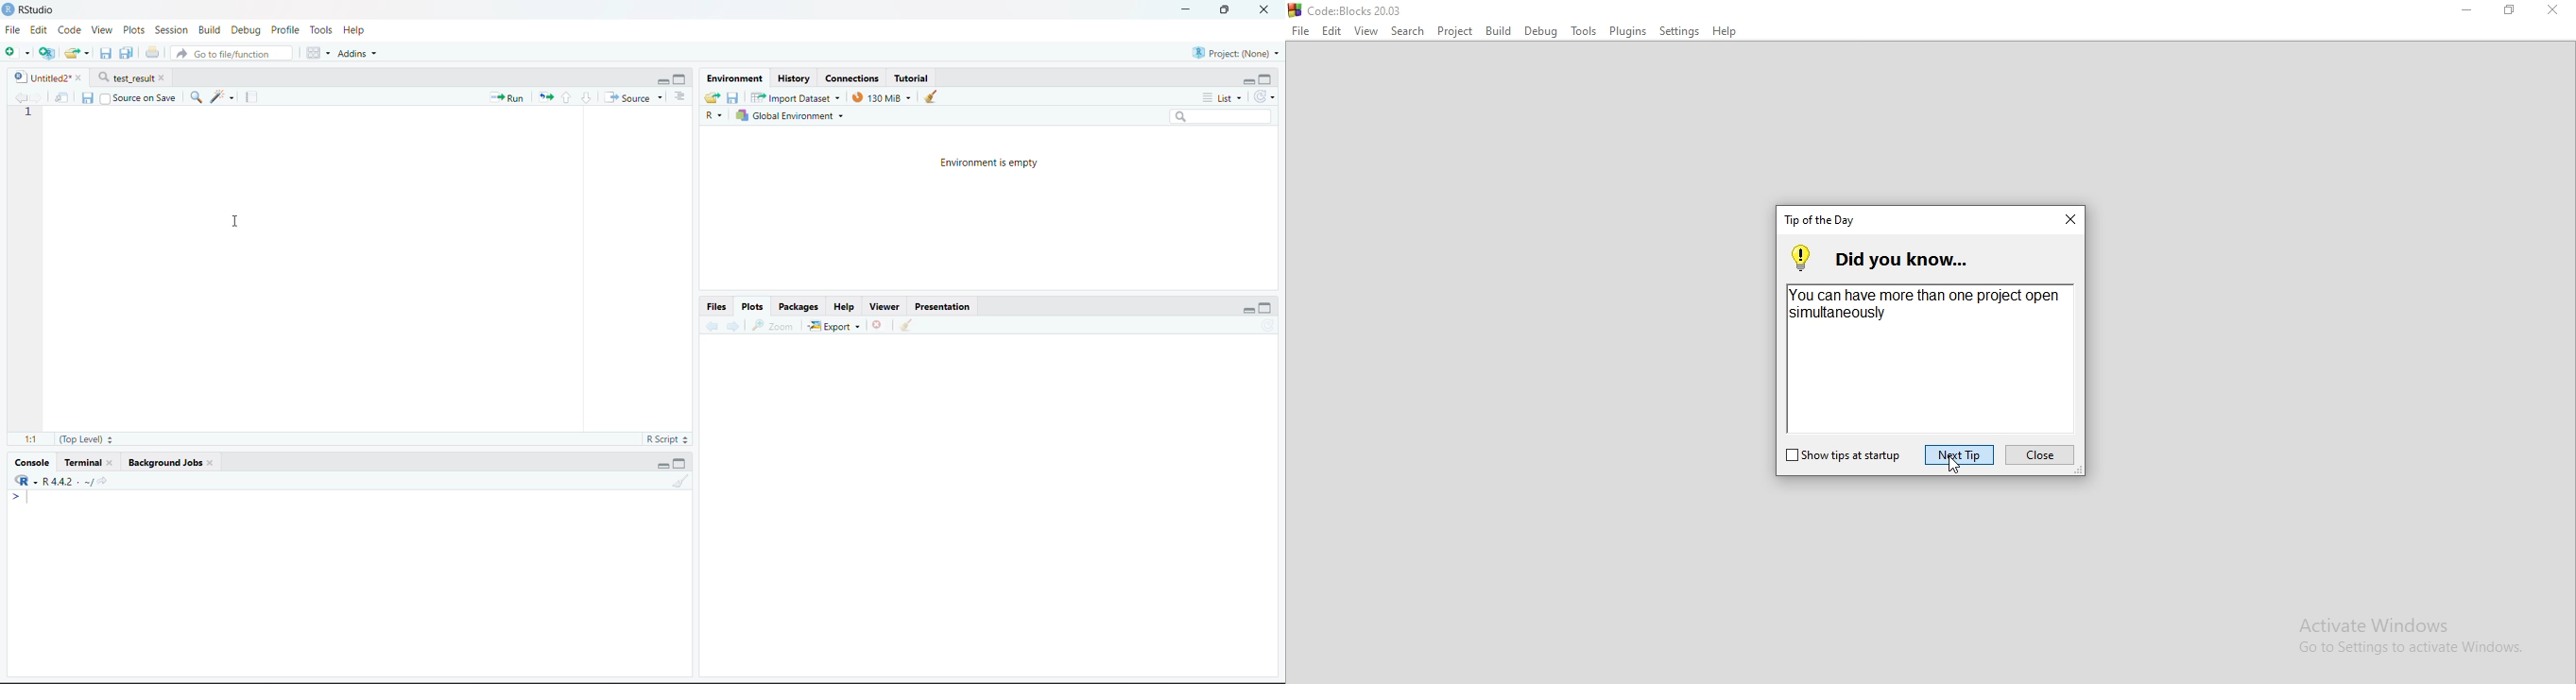 This screenshot has height=700, width=2576. I want to click on Go to file/function, so click(232, 54).